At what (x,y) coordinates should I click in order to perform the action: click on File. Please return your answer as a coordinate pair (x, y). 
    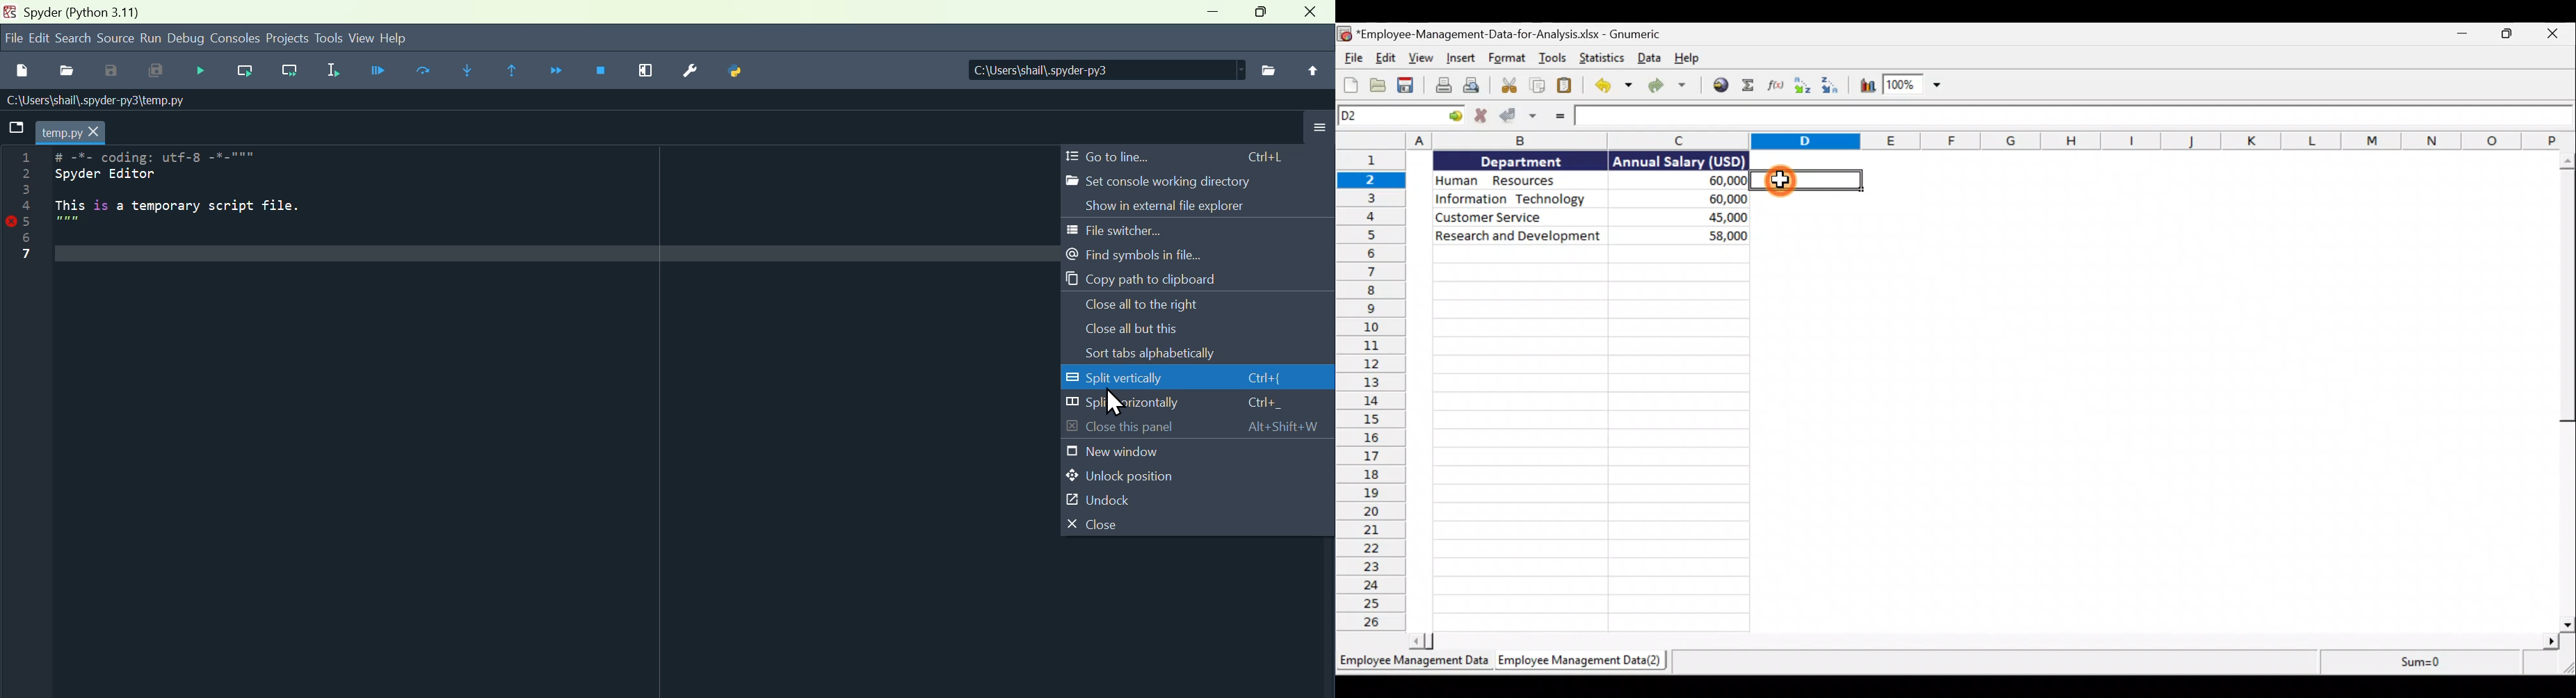
    Looking at the image, I should click on (1269, 70).